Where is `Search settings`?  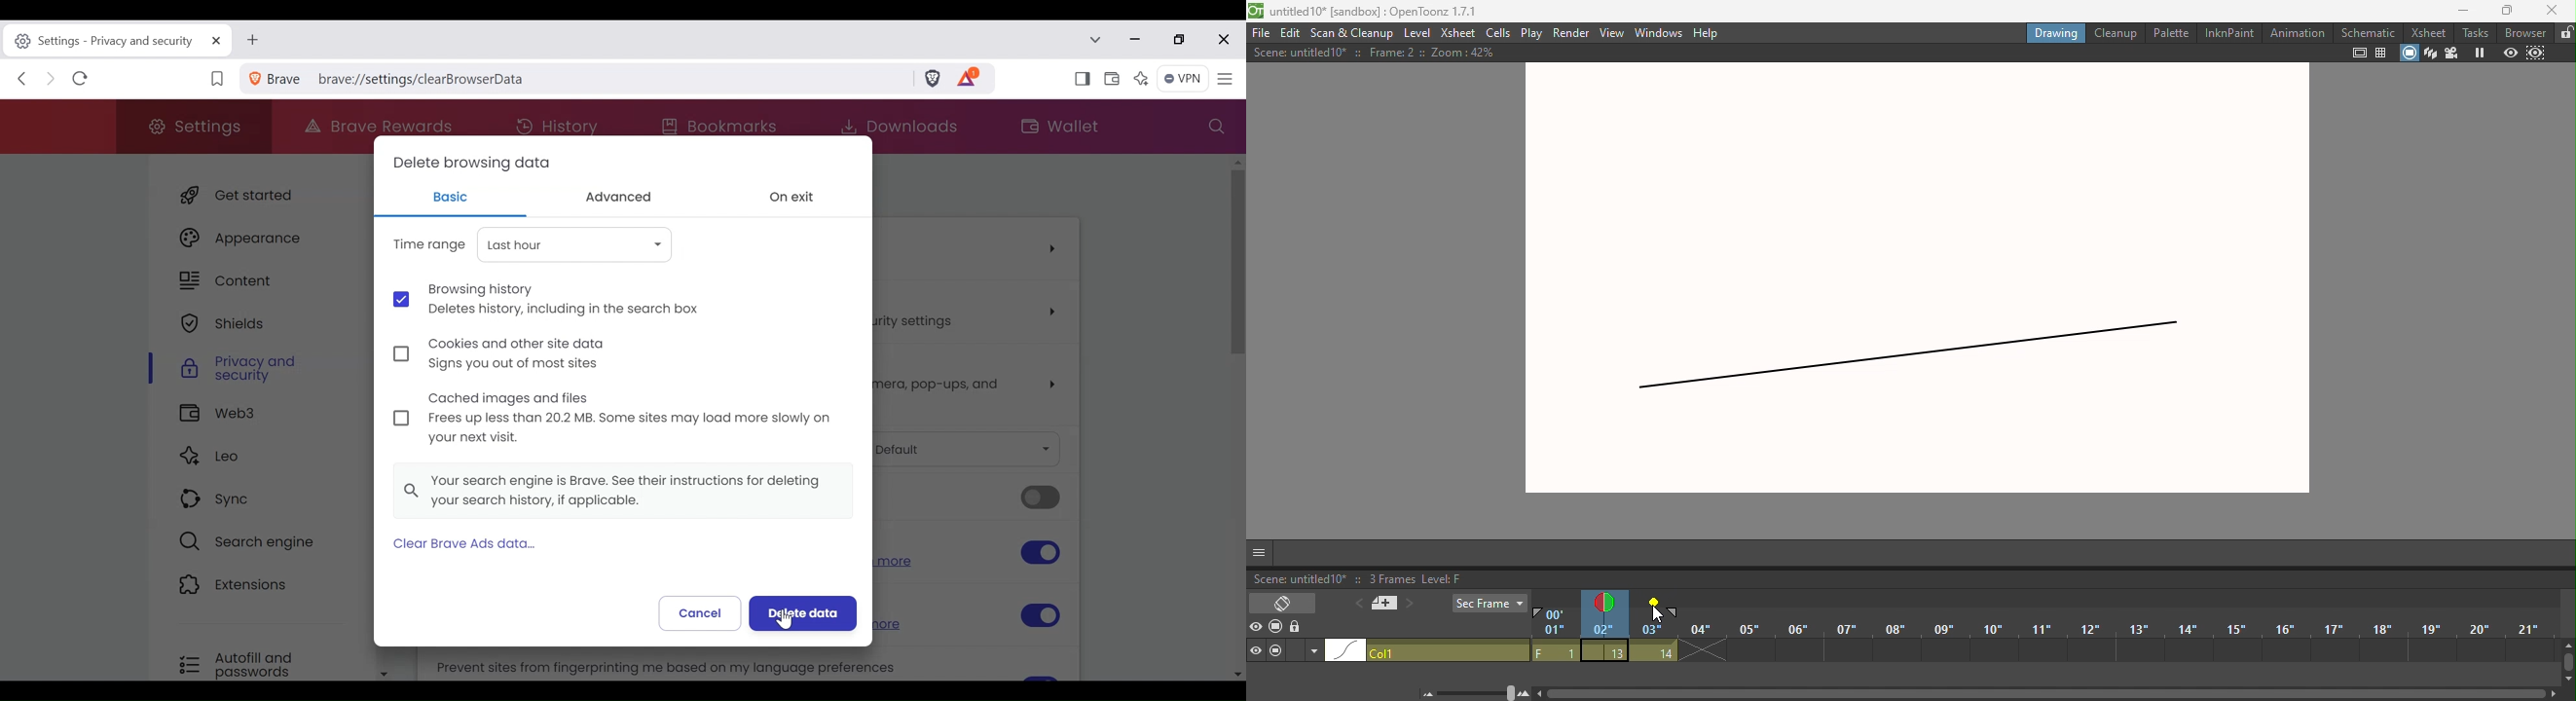
Search settings is located at coordinates (1216, 127).